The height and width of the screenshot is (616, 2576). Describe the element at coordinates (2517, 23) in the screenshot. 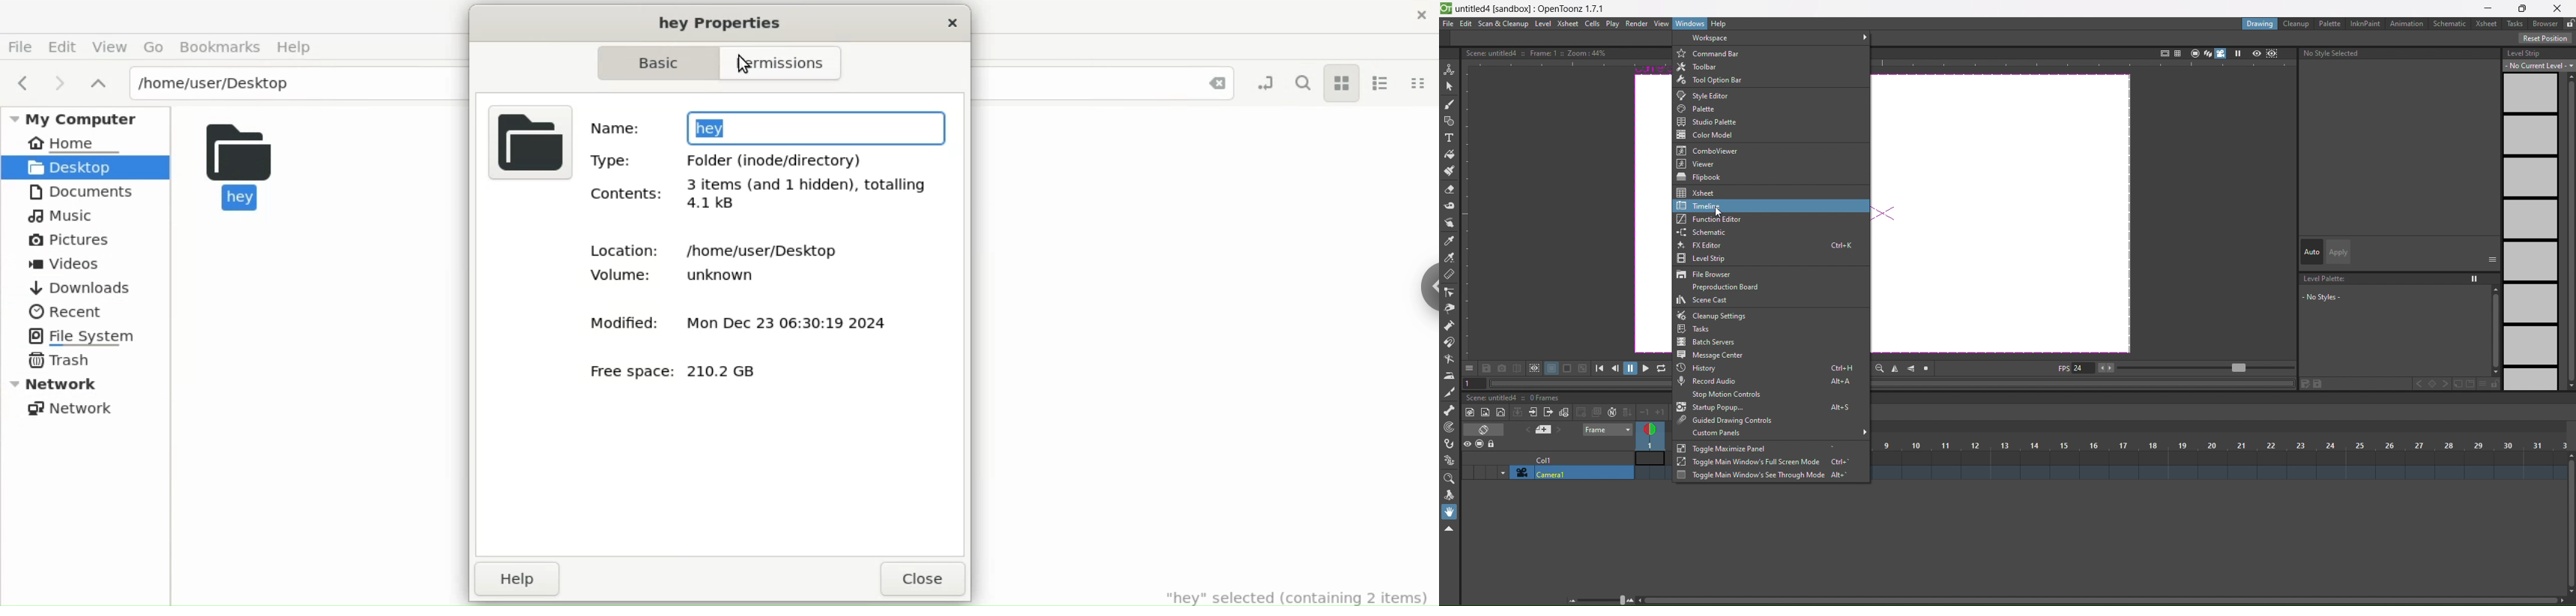

I see `tasks` at that location.